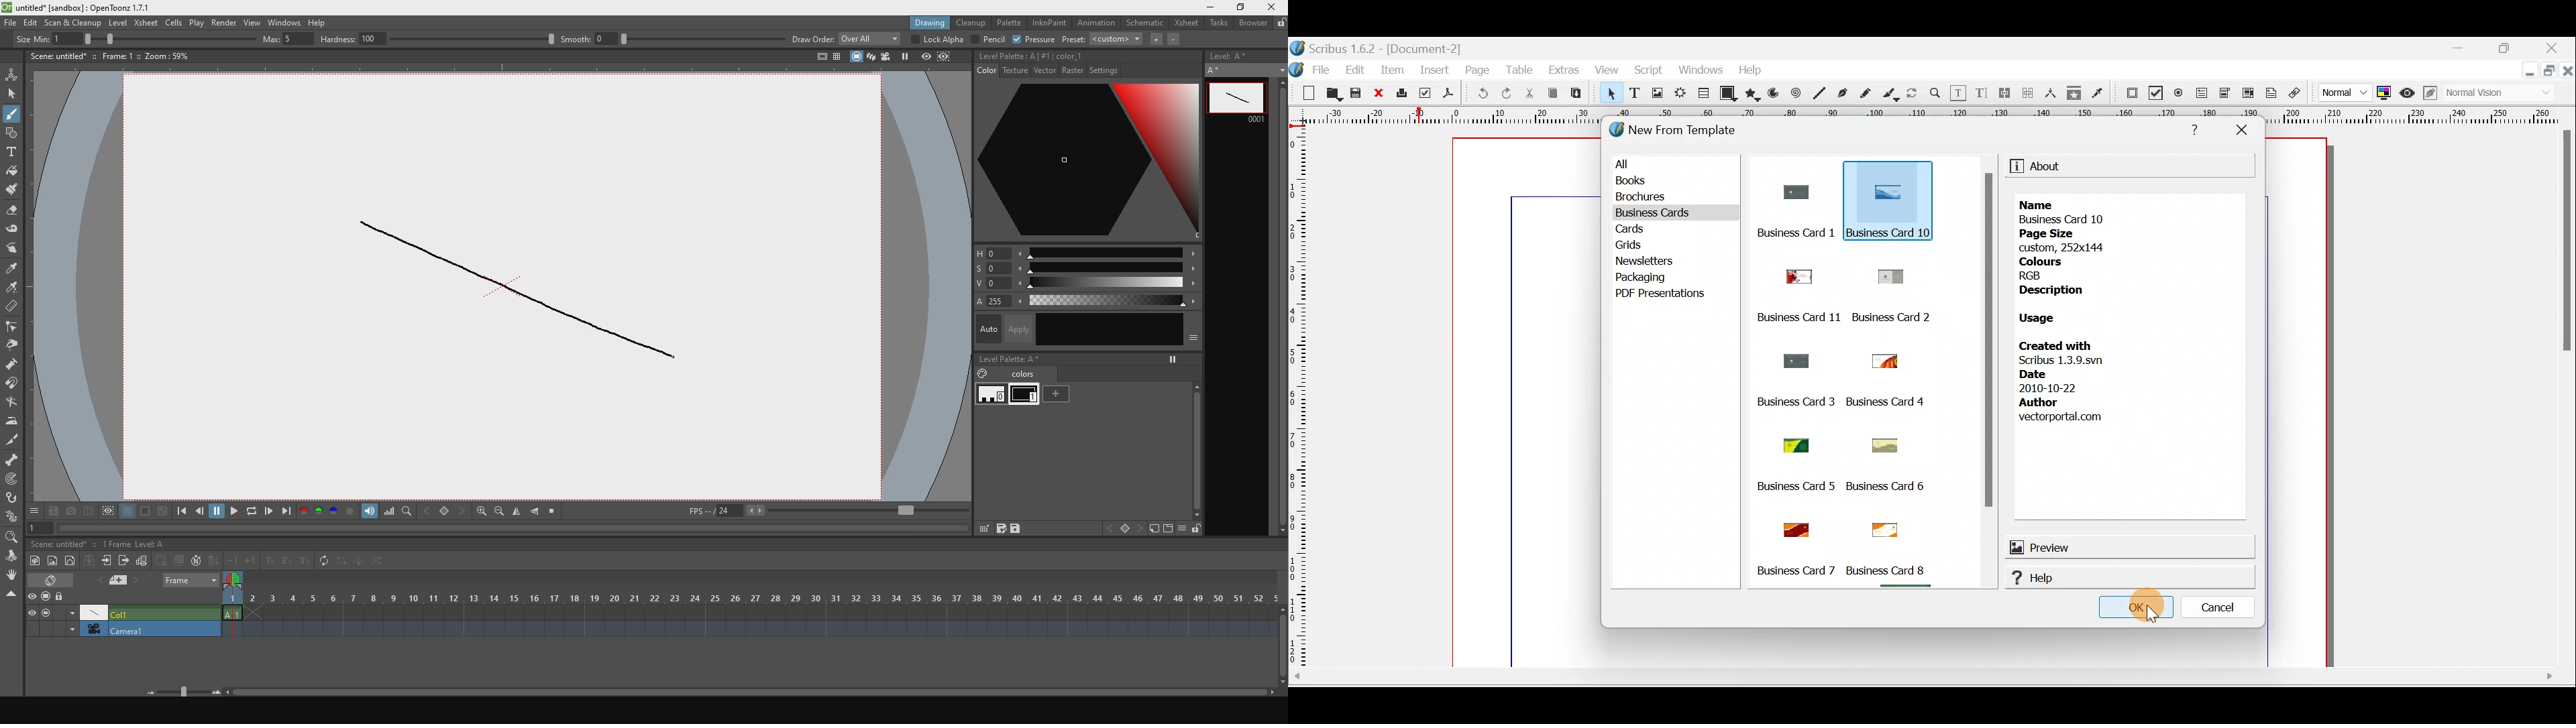 The height and width of the screenshot is (728, 2576). What do you see at coordinates (1703, 72) in the screenshot?
I see `Windows` at bounding box center [1703, 72].